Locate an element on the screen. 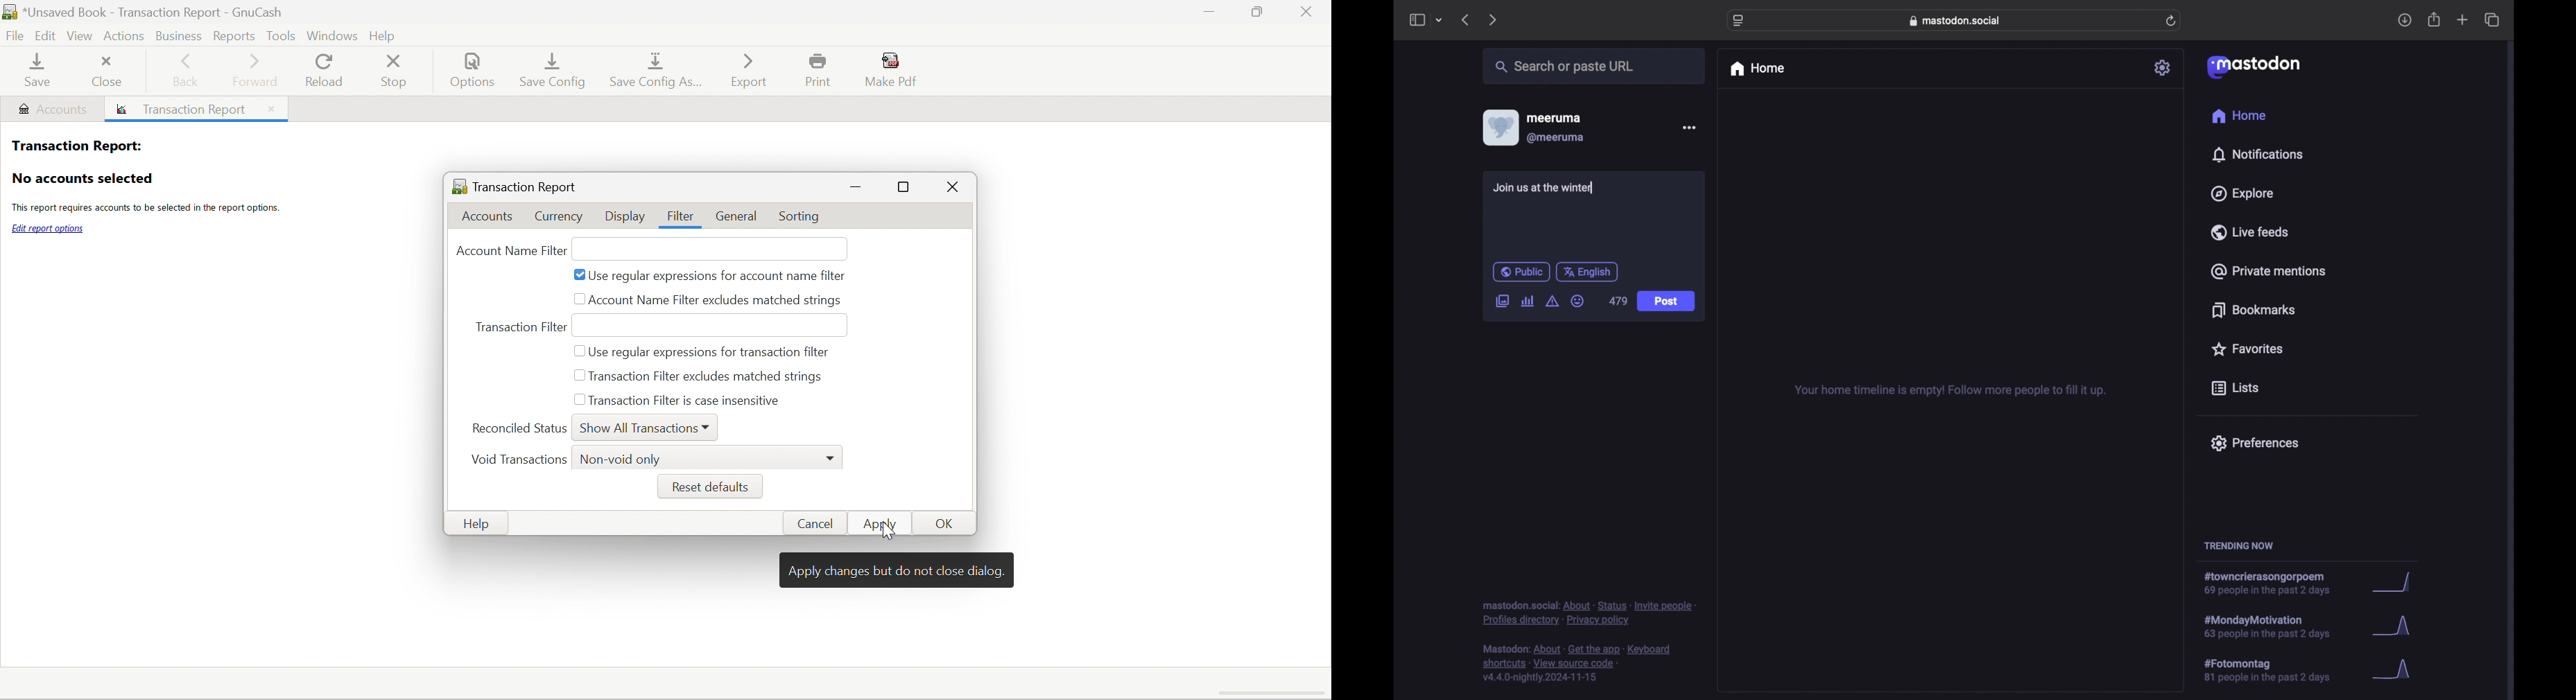  Close is located at coordinates (1308, 12).